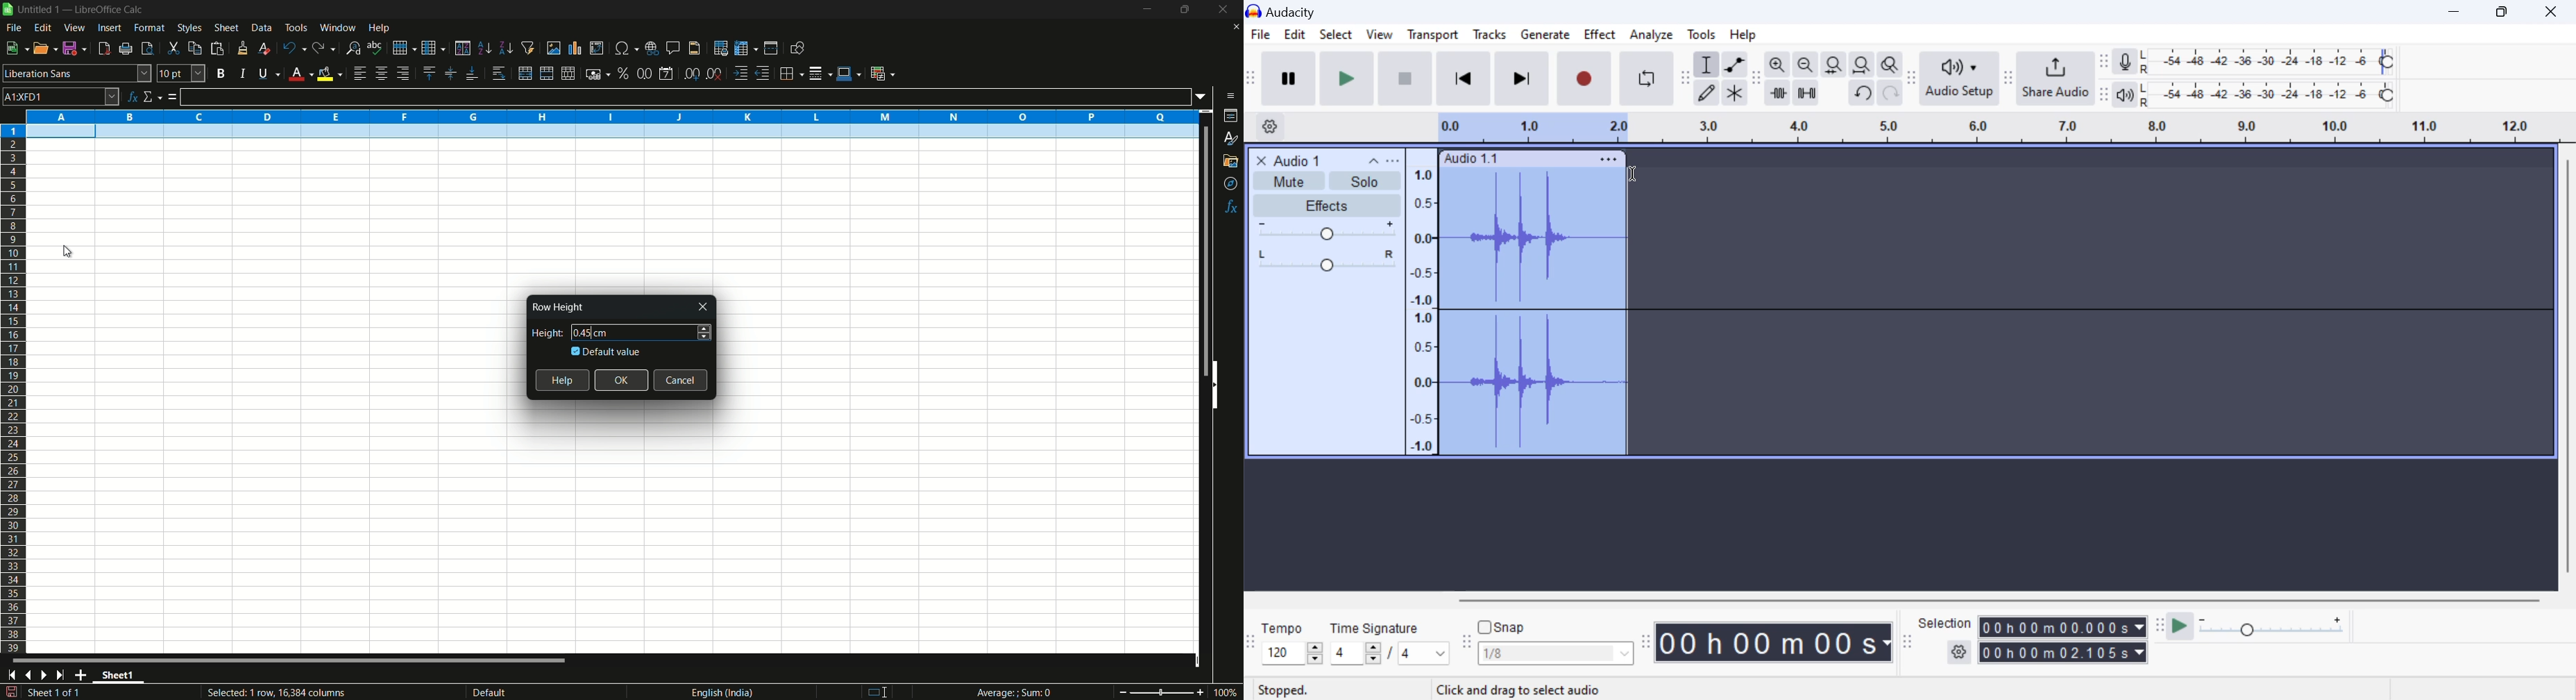  Describe the element at coordinates (46, 49) in the screenshot. I see `open file` at that location.